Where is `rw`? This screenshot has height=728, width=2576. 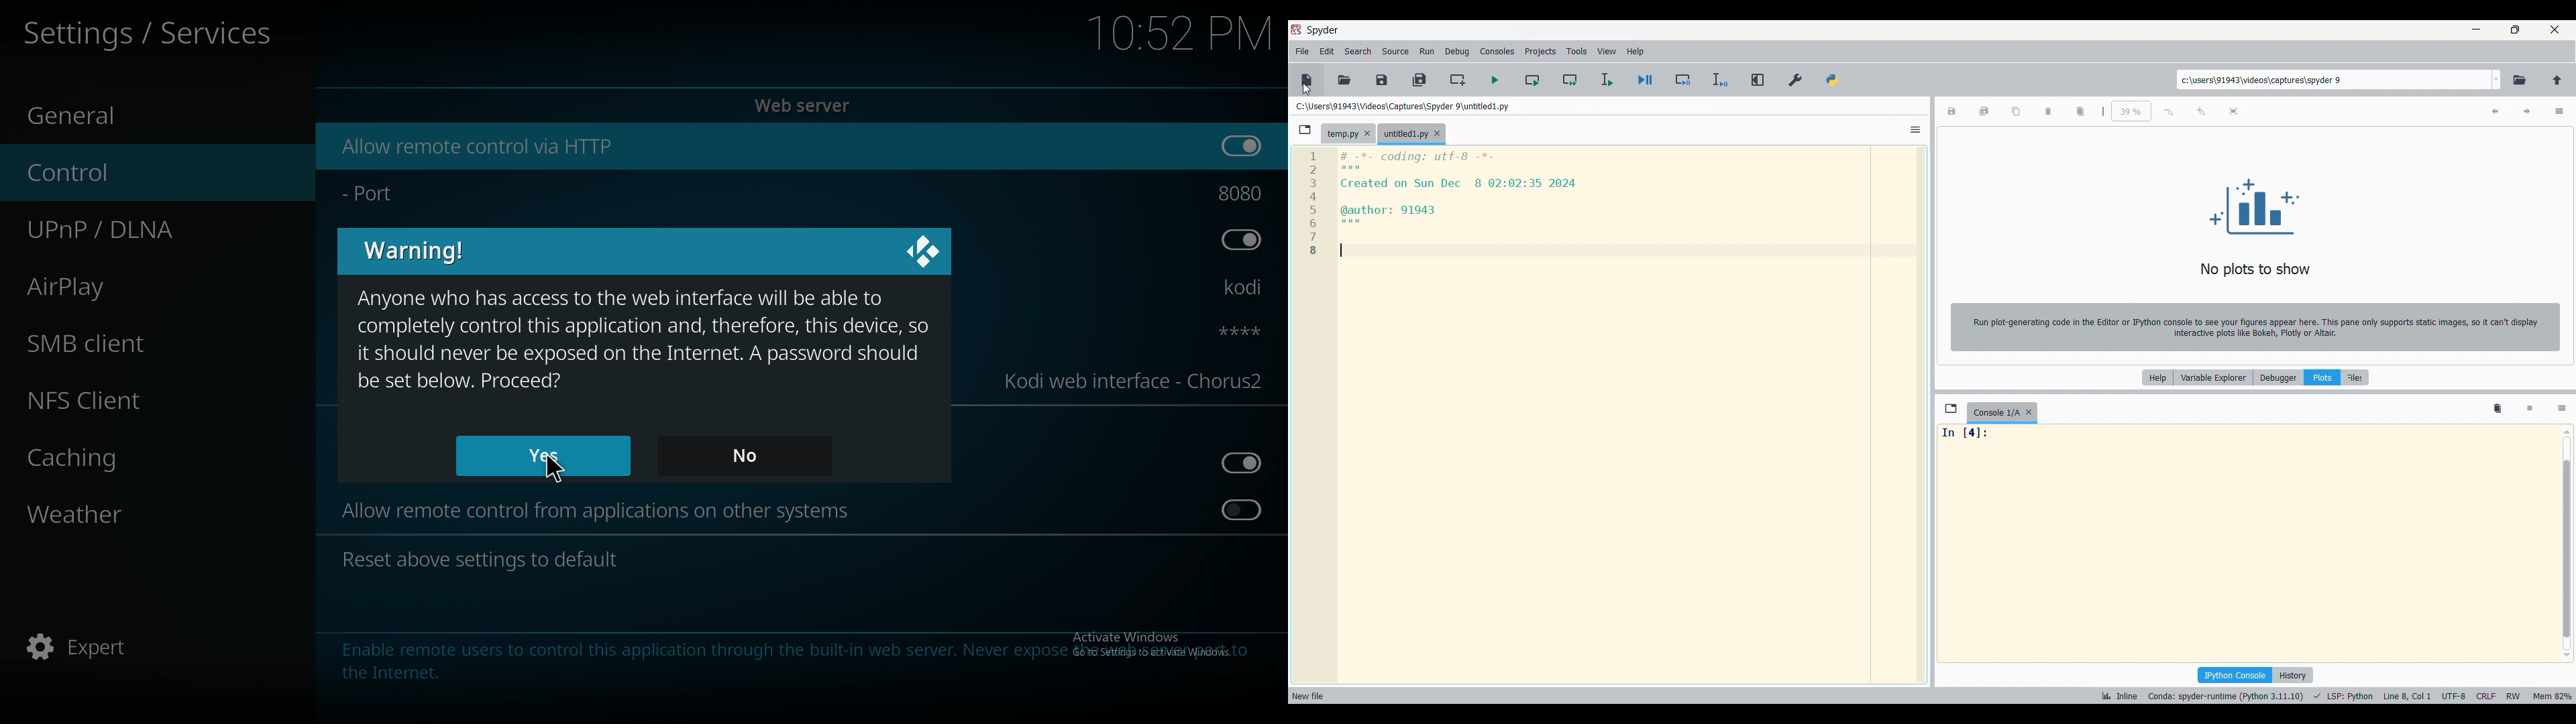 rw is located at coordinates (2516, 695).